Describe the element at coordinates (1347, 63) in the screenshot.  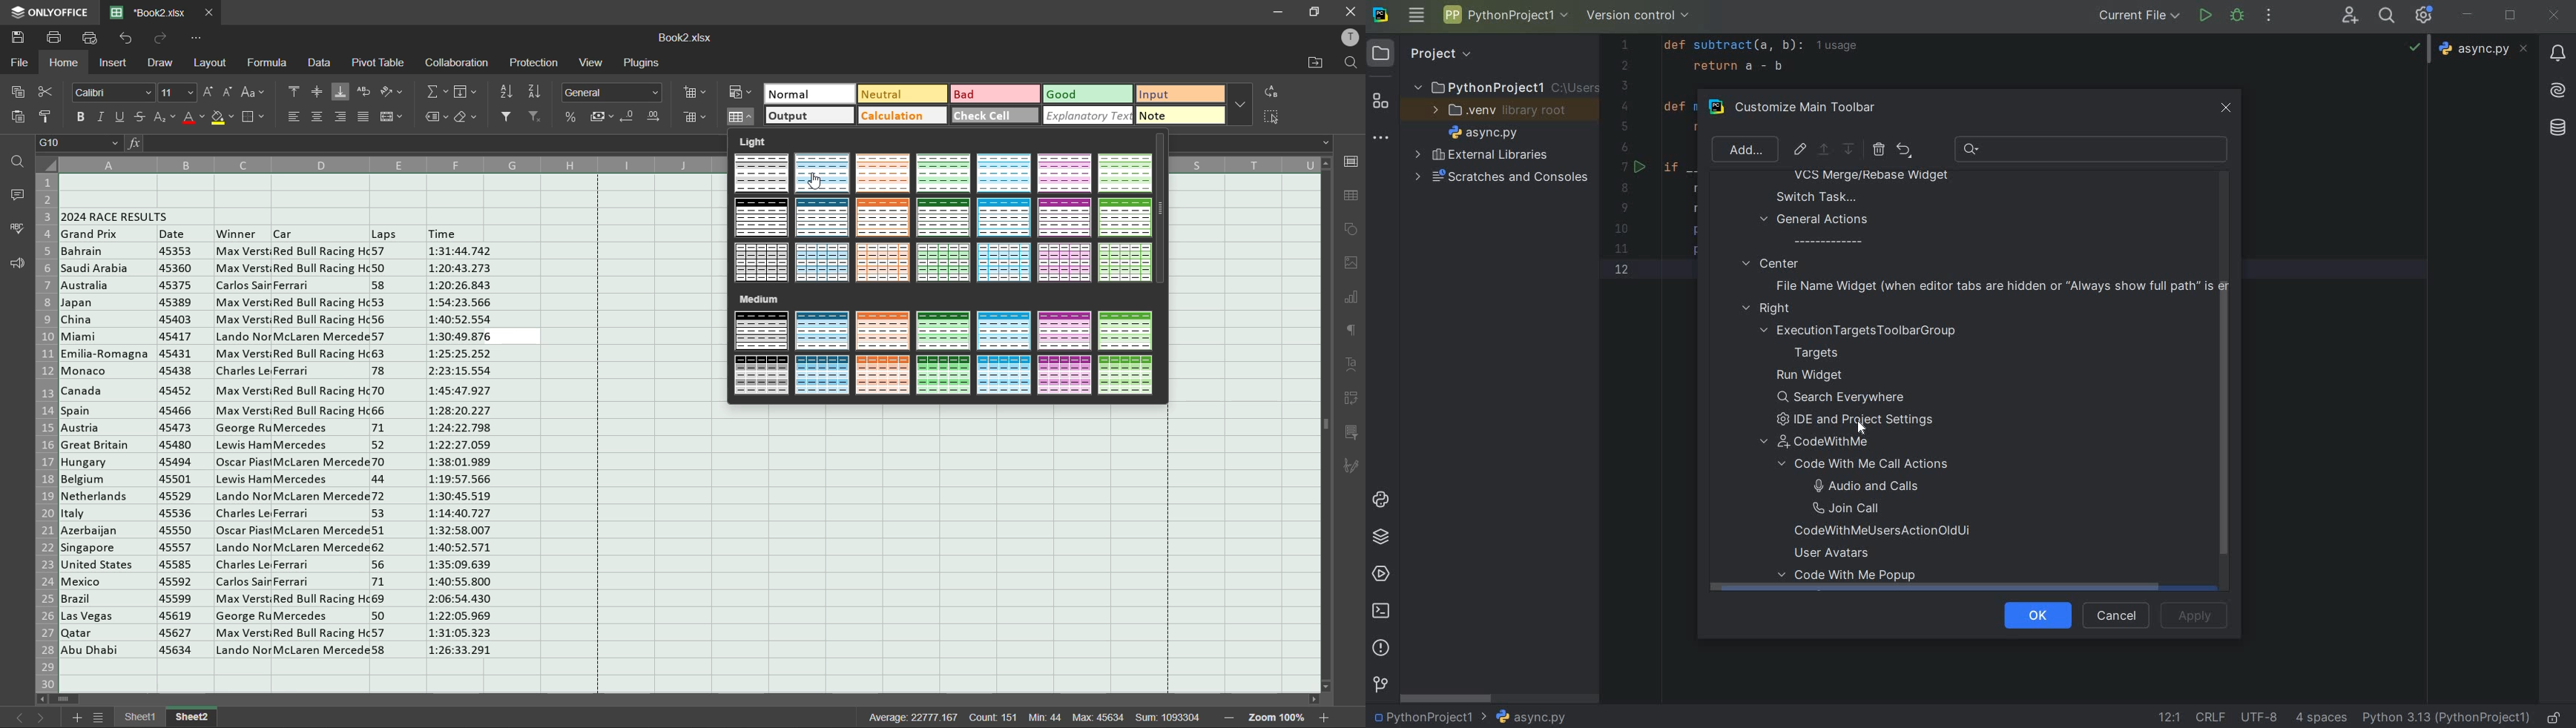
I see `find` at that location.